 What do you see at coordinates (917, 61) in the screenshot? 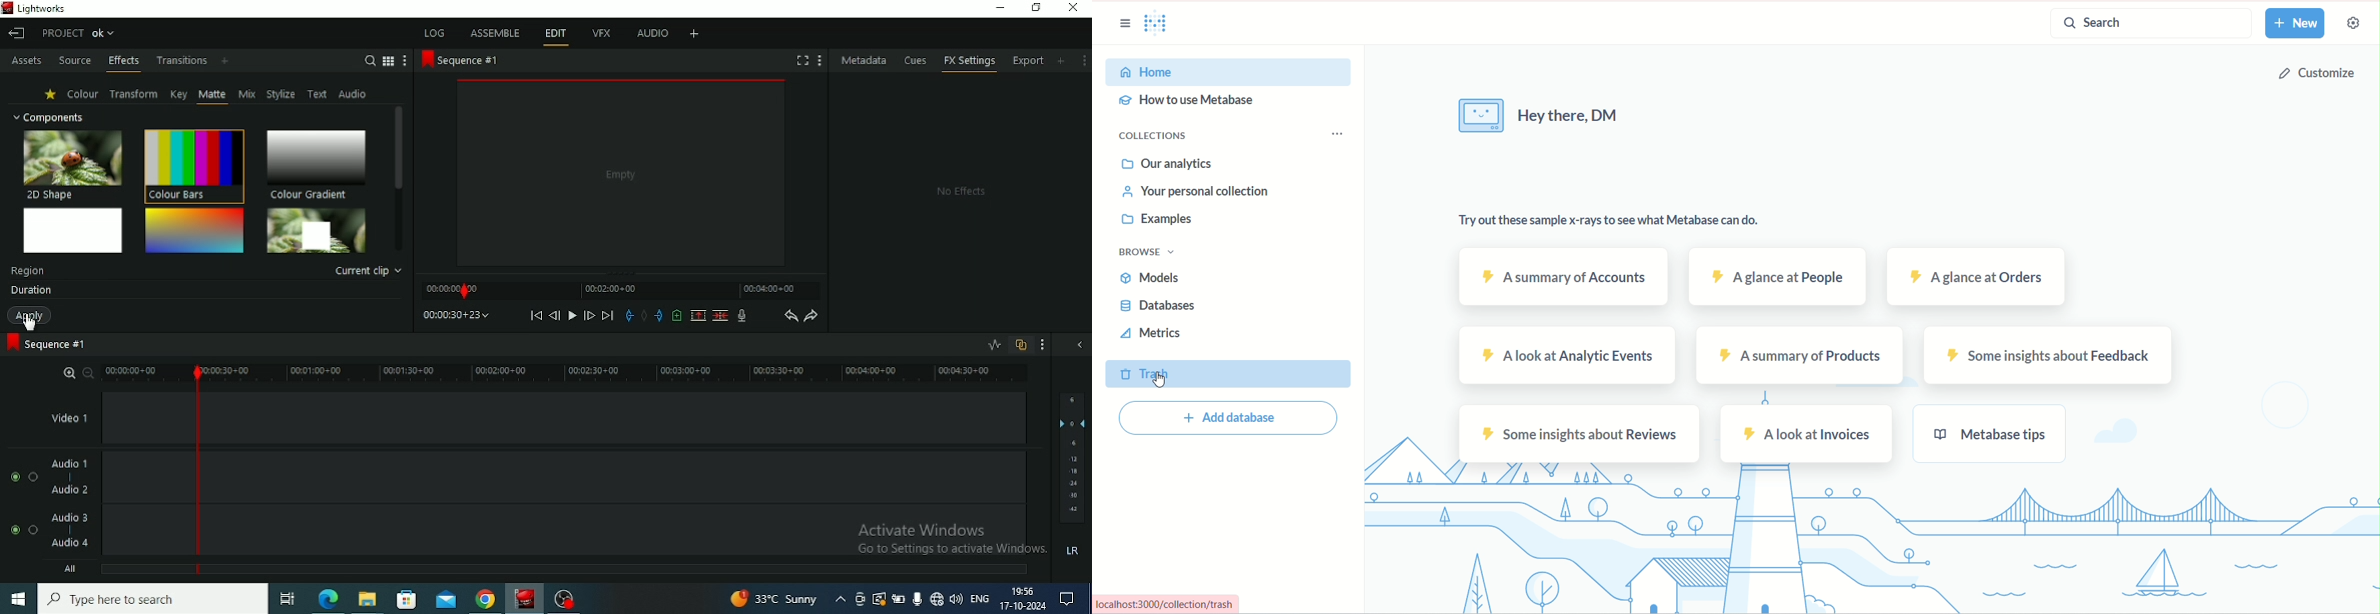
I see `Cues` at bounding box center [917, 61].